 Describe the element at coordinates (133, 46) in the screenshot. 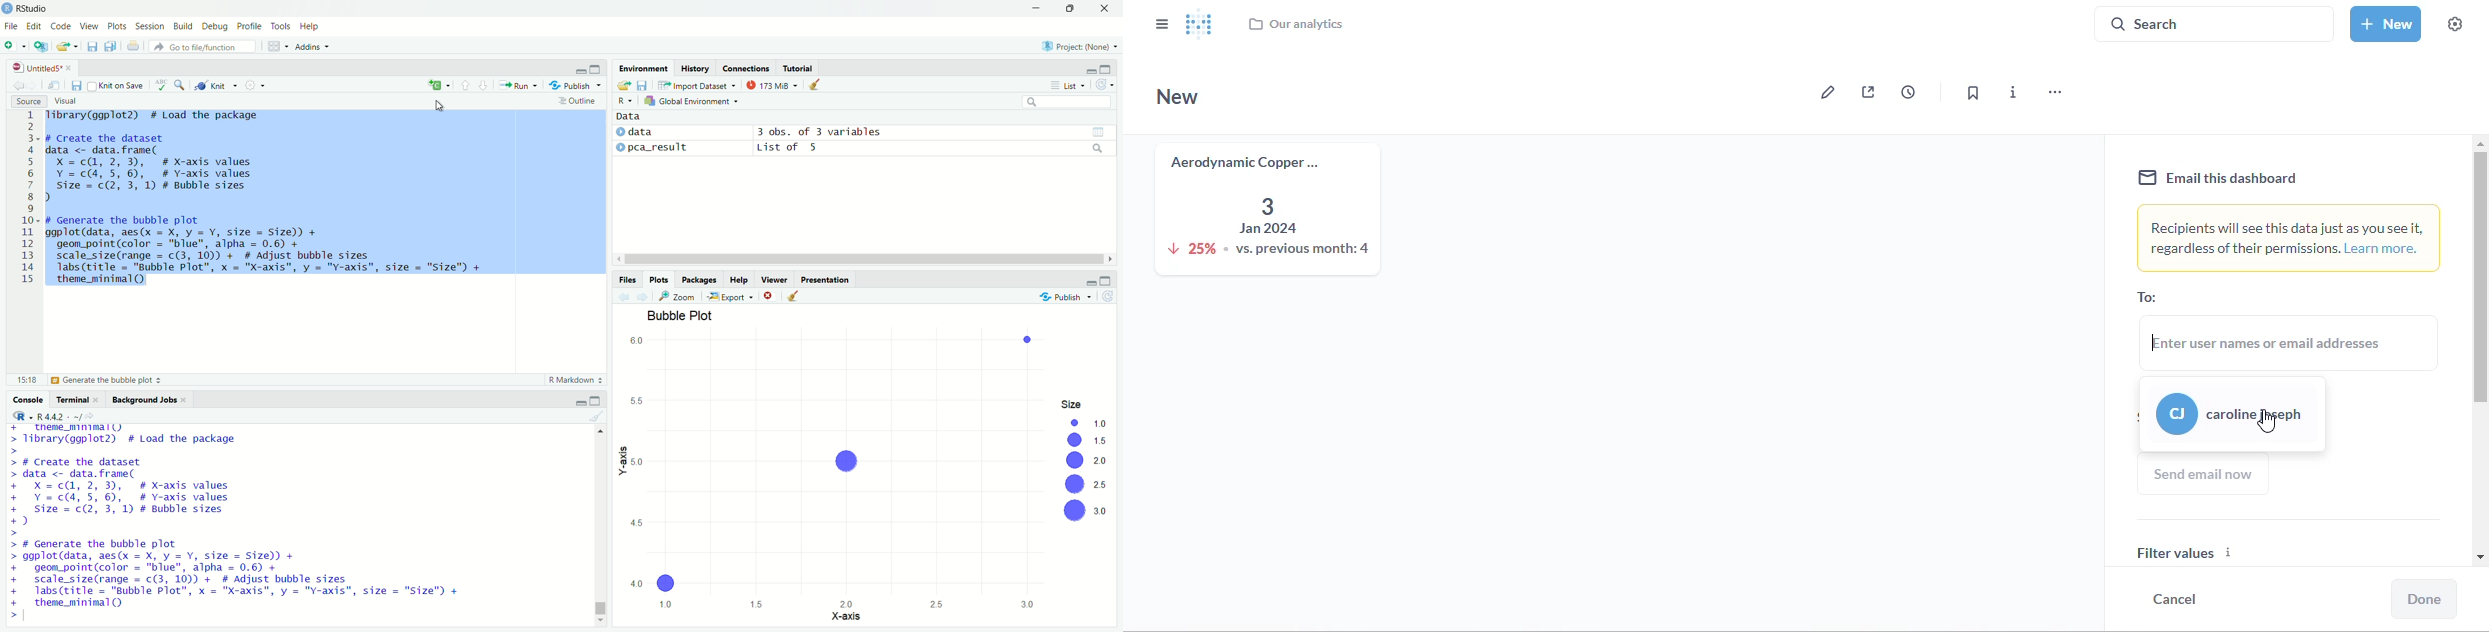

I see `print current file` at that location.